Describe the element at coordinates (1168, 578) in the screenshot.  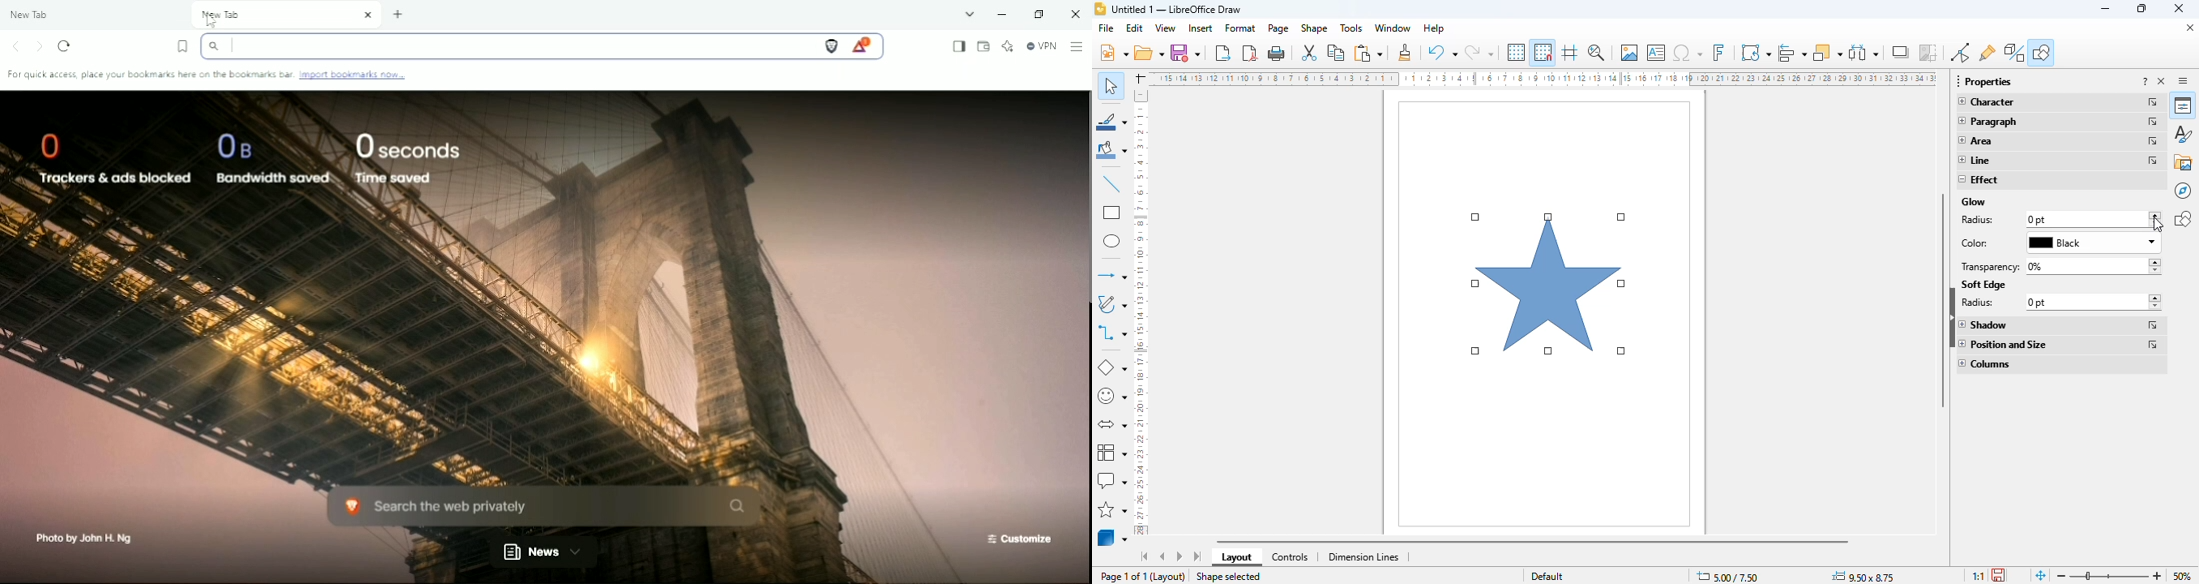
I see `(Layout)` at that location.